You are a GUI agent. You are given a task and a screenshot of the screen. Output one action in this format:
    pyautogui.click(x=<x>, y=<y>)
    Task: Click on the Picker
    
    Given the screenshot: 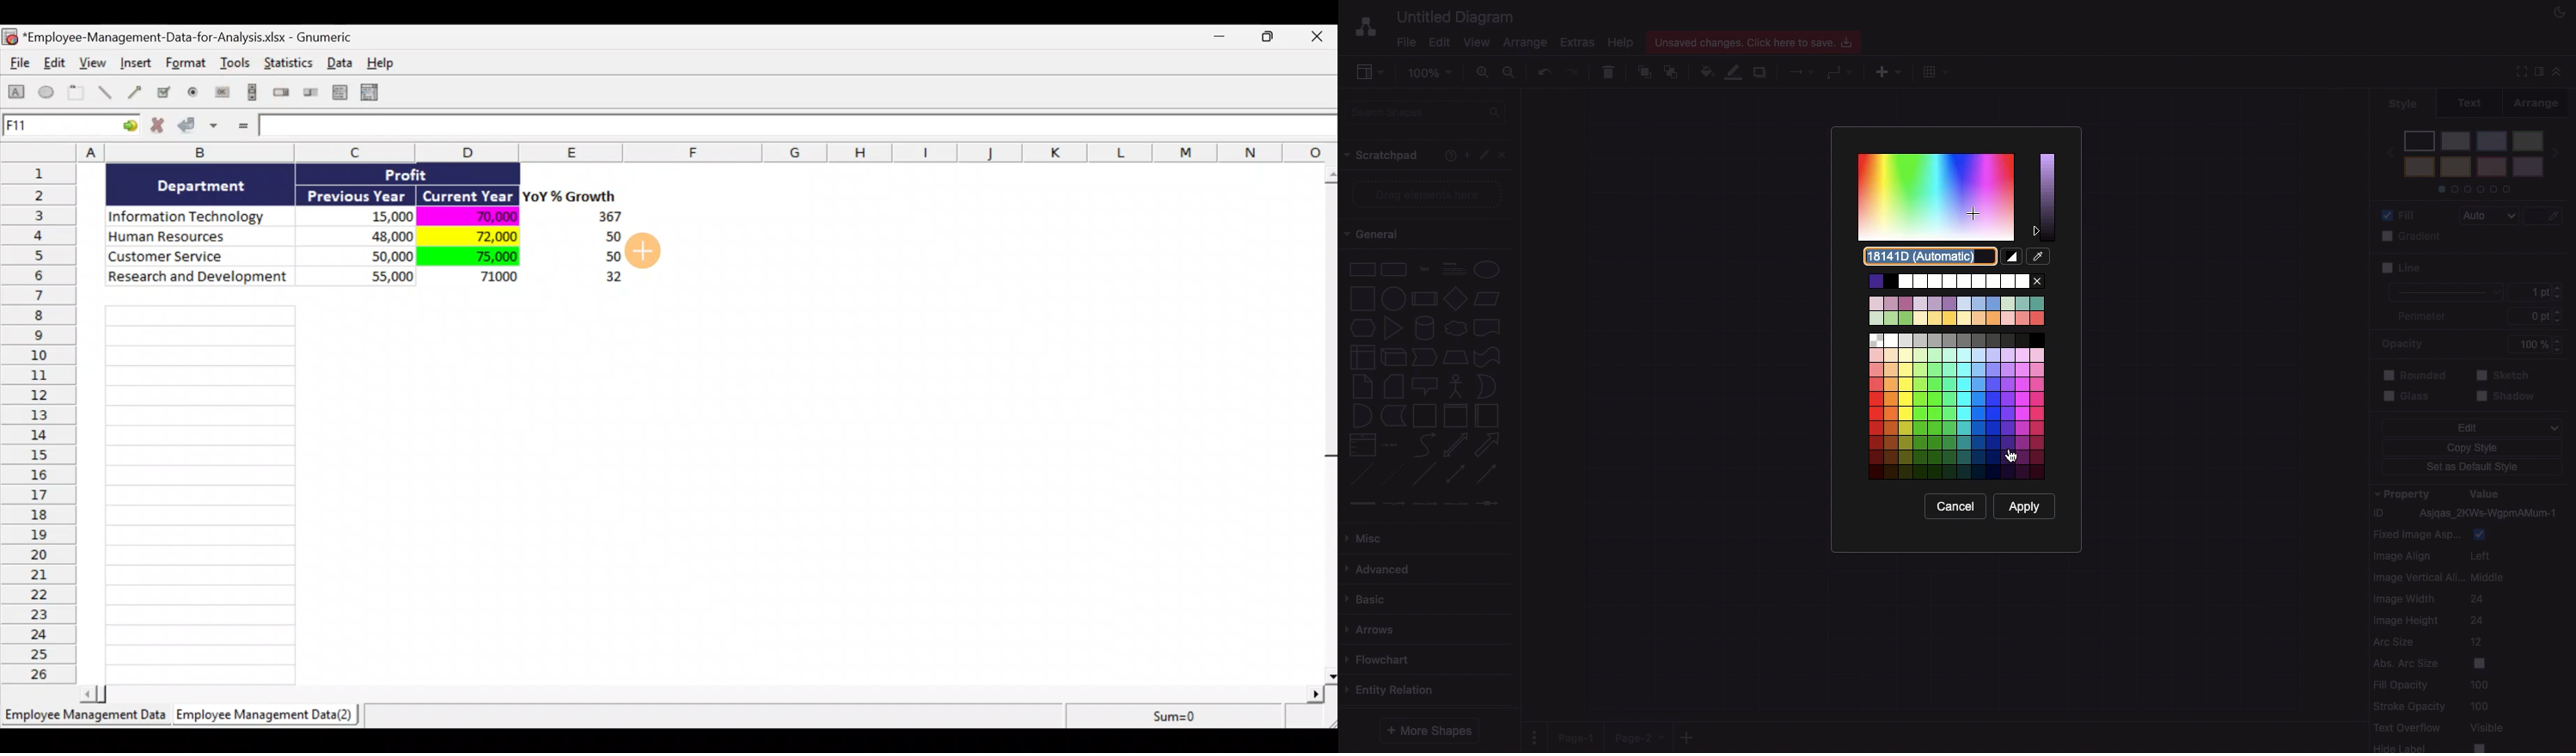 What is the action you would take?
    pyautogui.click(x=2039, y=255)
    